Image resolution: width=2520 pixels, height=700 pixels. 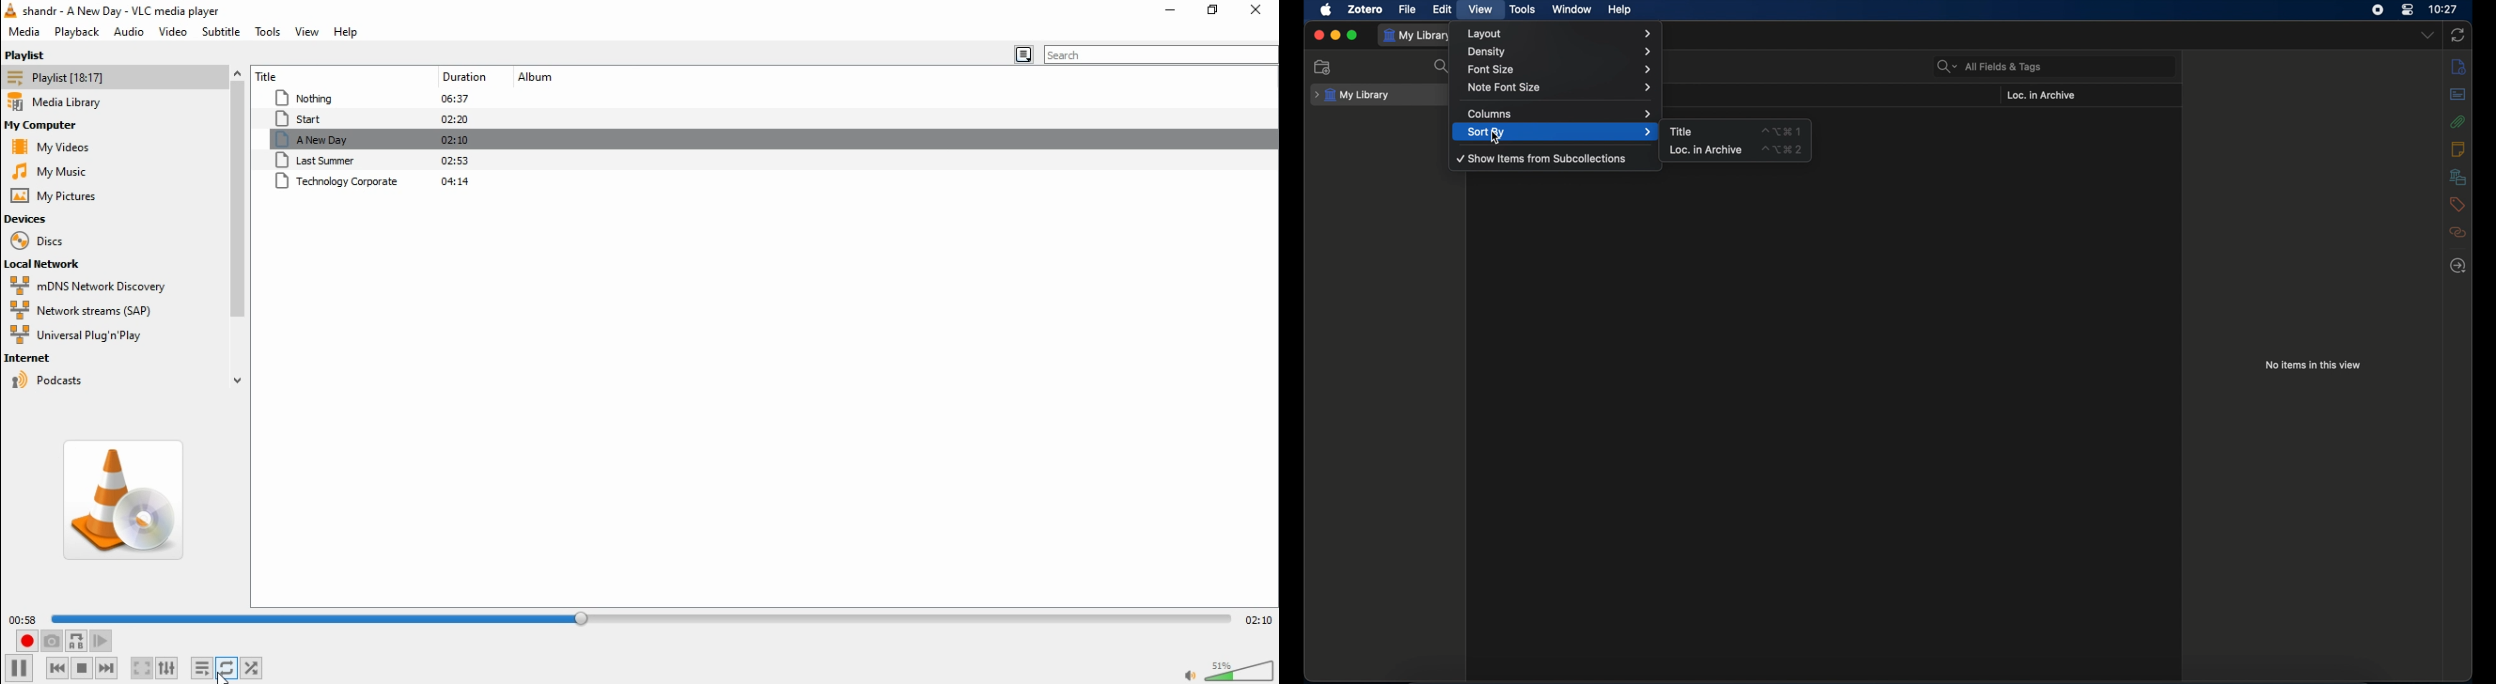 What do you see at coordinates (1521, 10) in the screenshot?
I see `tools` at bounding box center [1521, 10].